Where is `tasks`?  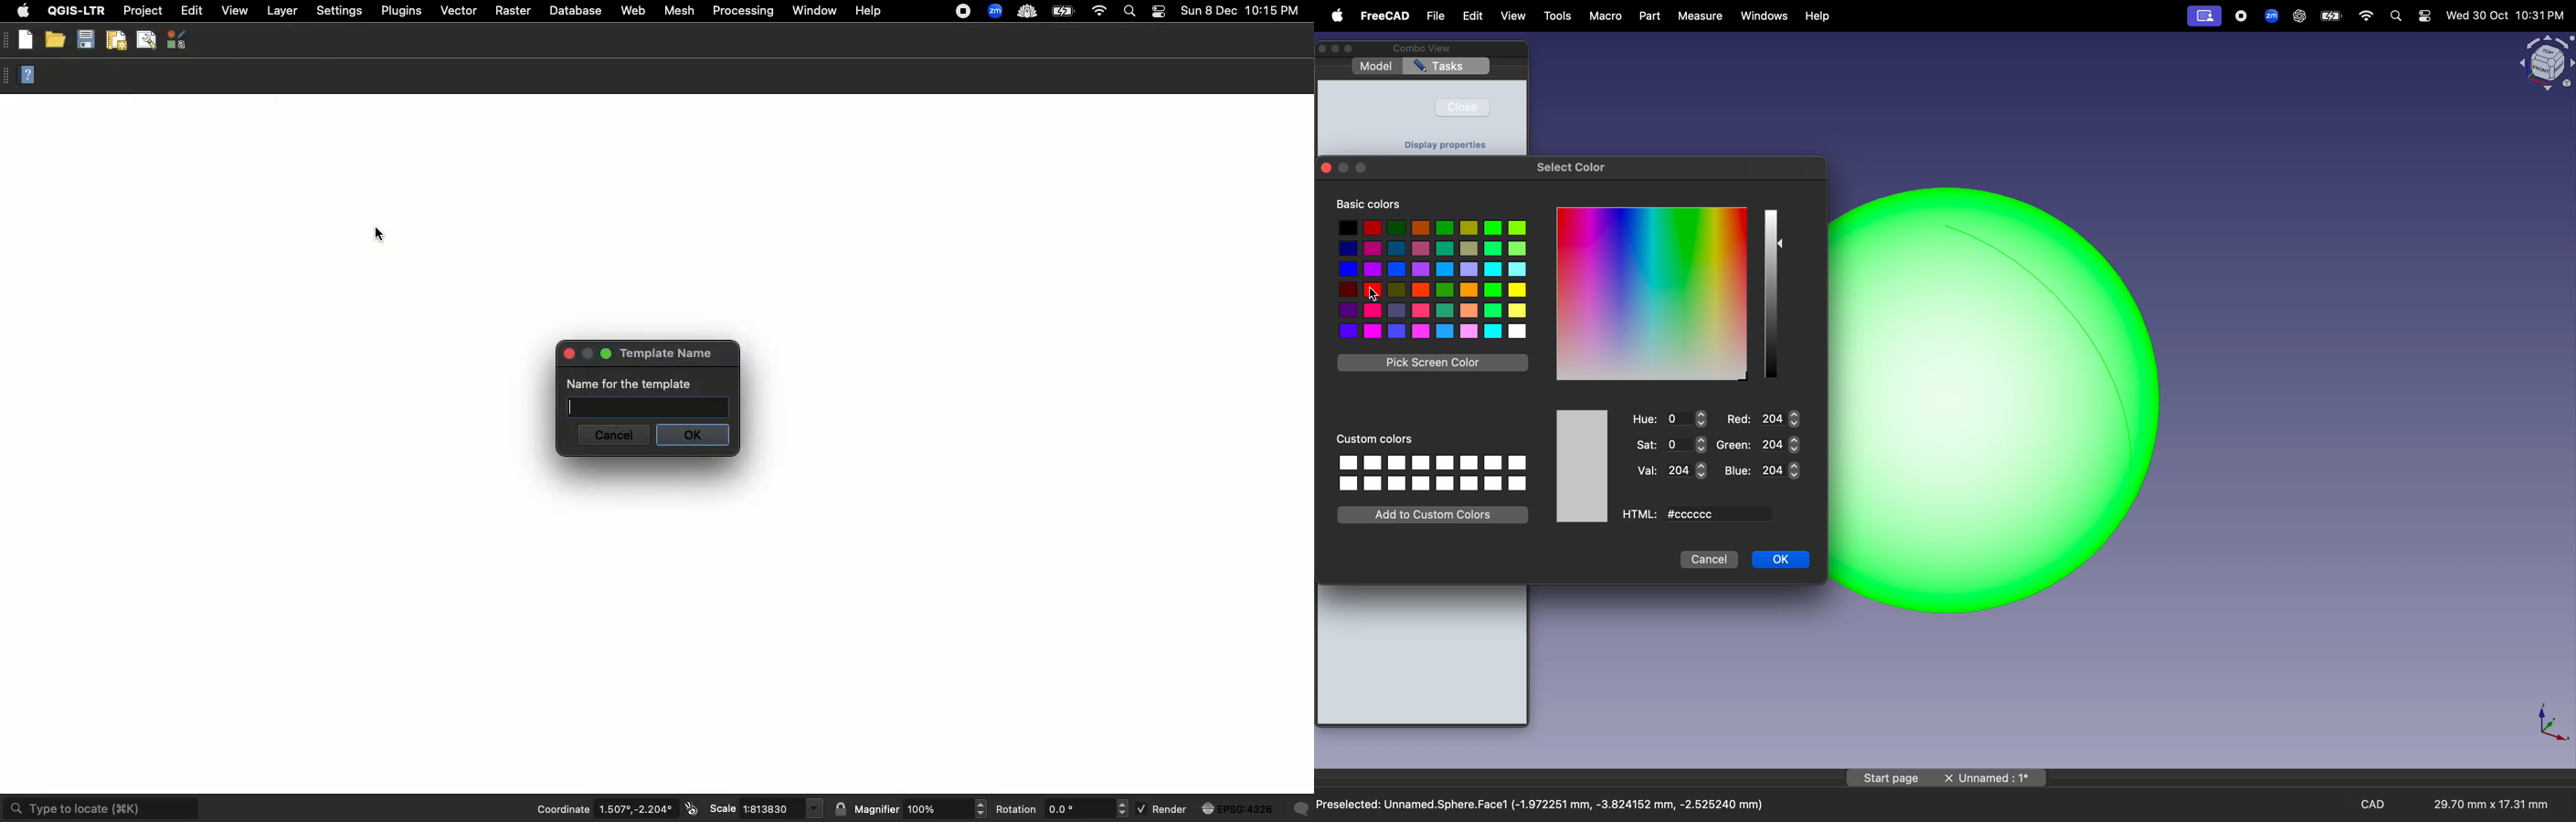
tasks is located at coordinates (1447, 67).